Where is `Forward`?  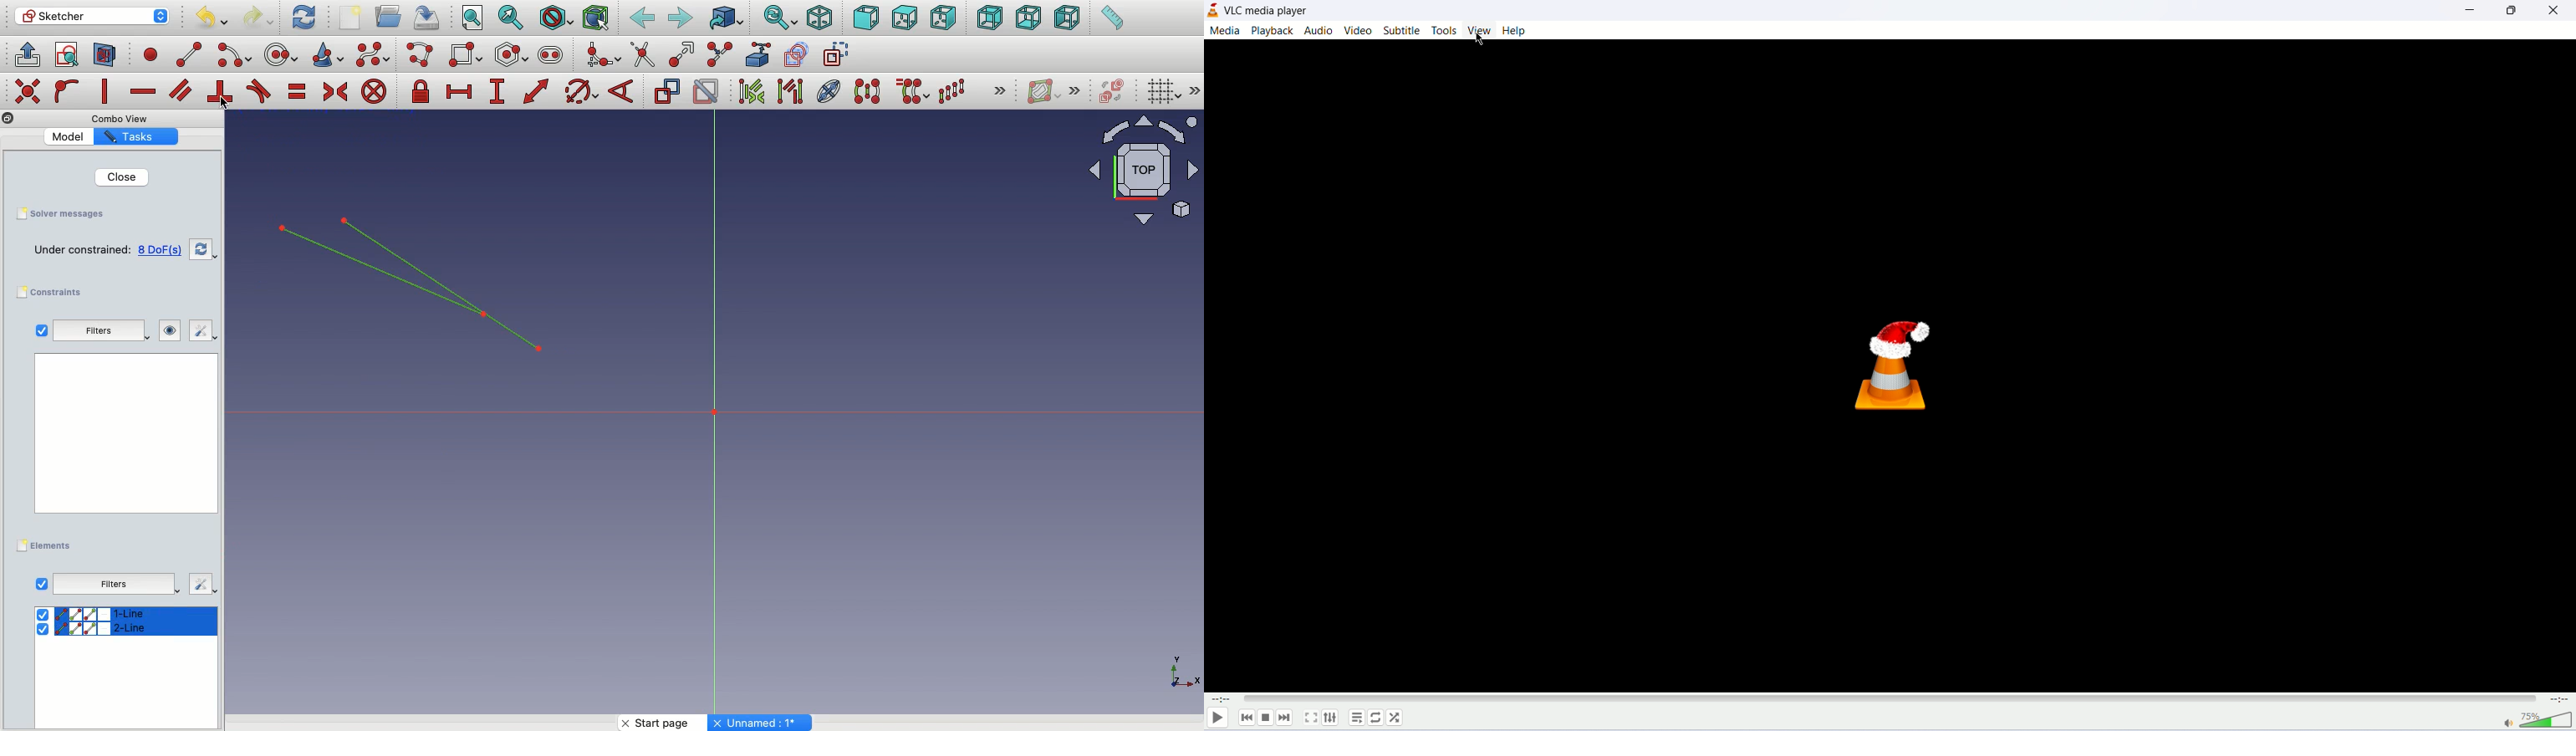 Forward is located at coordinates (681, 19).